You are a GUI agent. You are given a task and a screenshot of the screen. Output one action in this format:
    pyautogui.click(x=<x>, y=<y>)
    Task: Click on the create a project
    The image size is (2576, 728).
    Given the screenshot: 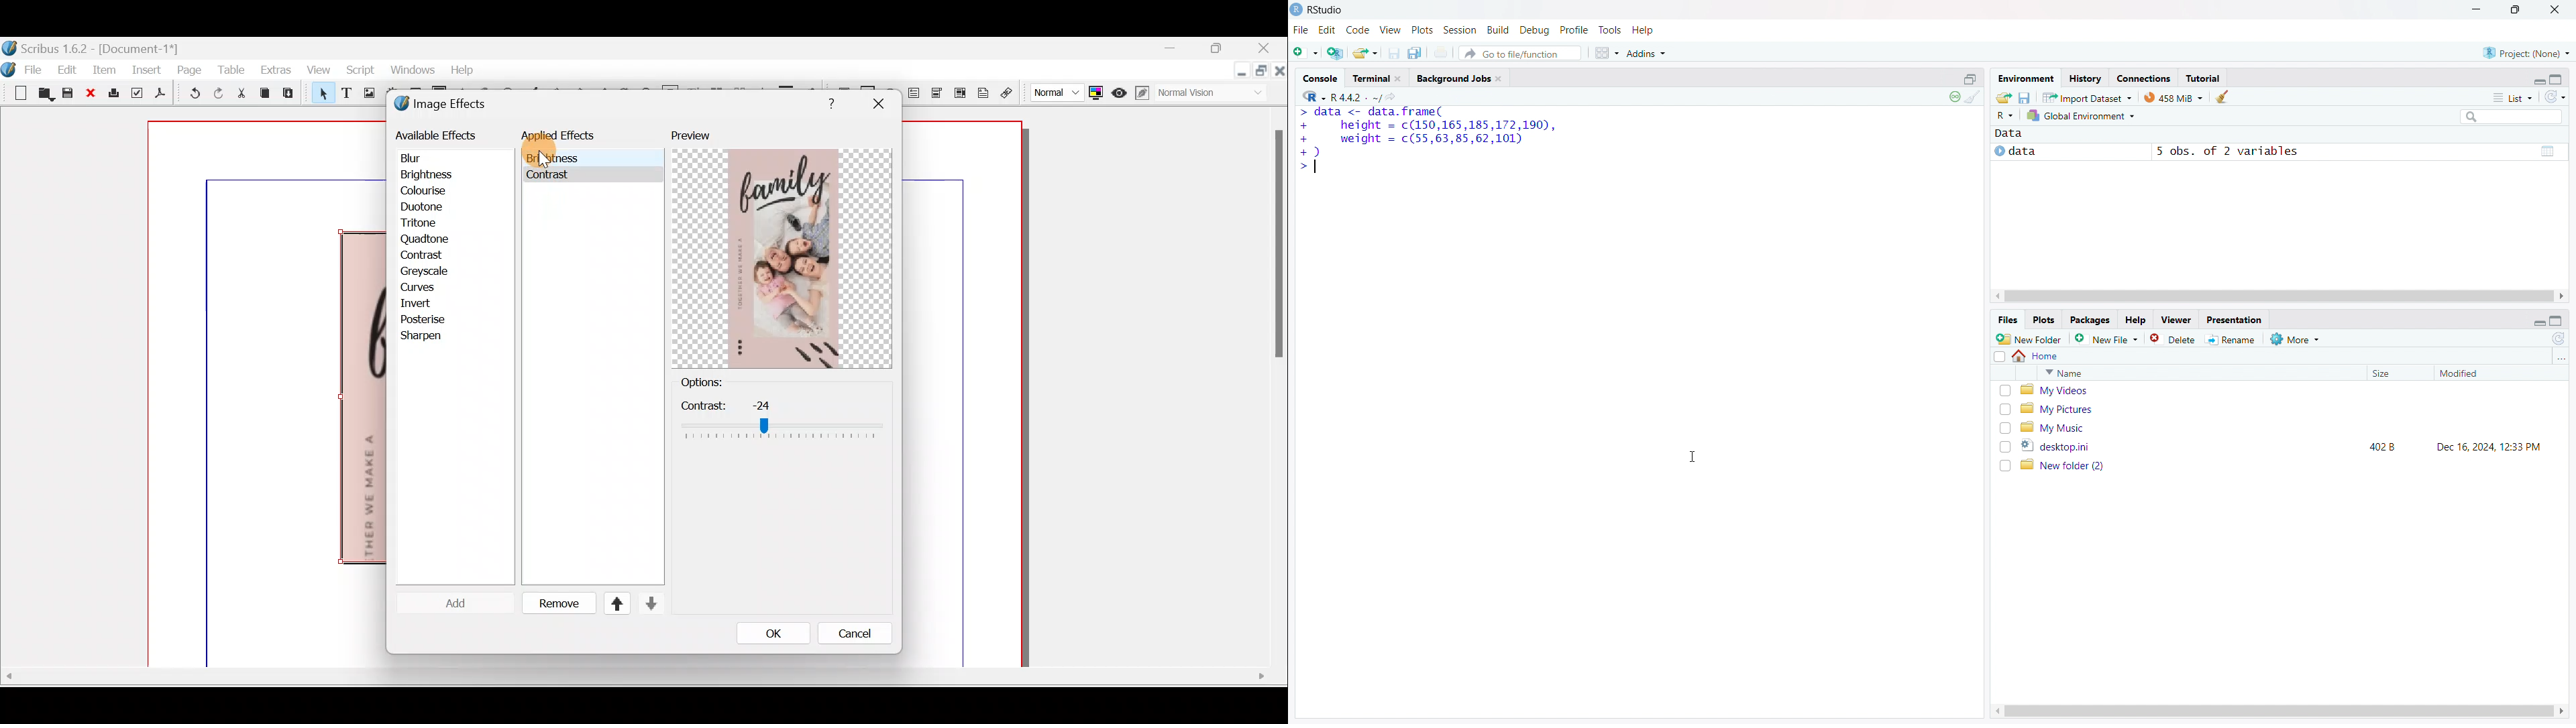 What is the action you would take?
    pyautogui.click(x=1336, y=52)
    